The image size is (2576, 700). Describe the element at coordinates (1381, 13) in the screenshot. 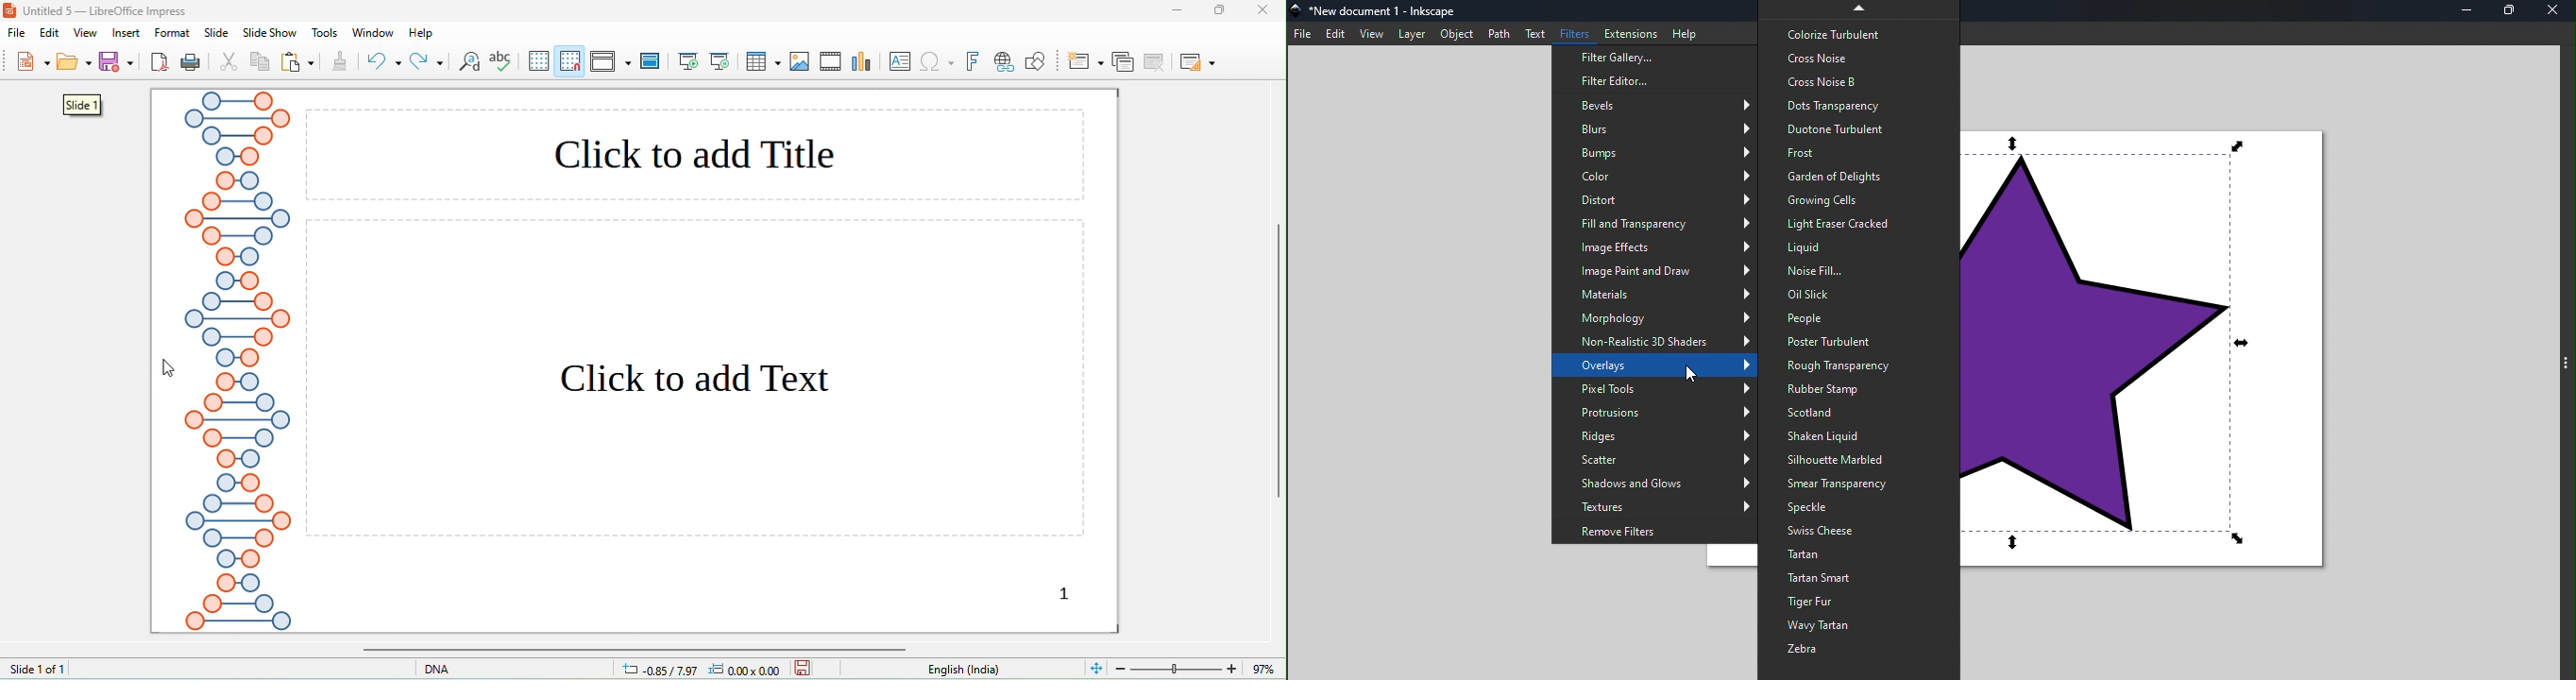

I see `File name` at that location.